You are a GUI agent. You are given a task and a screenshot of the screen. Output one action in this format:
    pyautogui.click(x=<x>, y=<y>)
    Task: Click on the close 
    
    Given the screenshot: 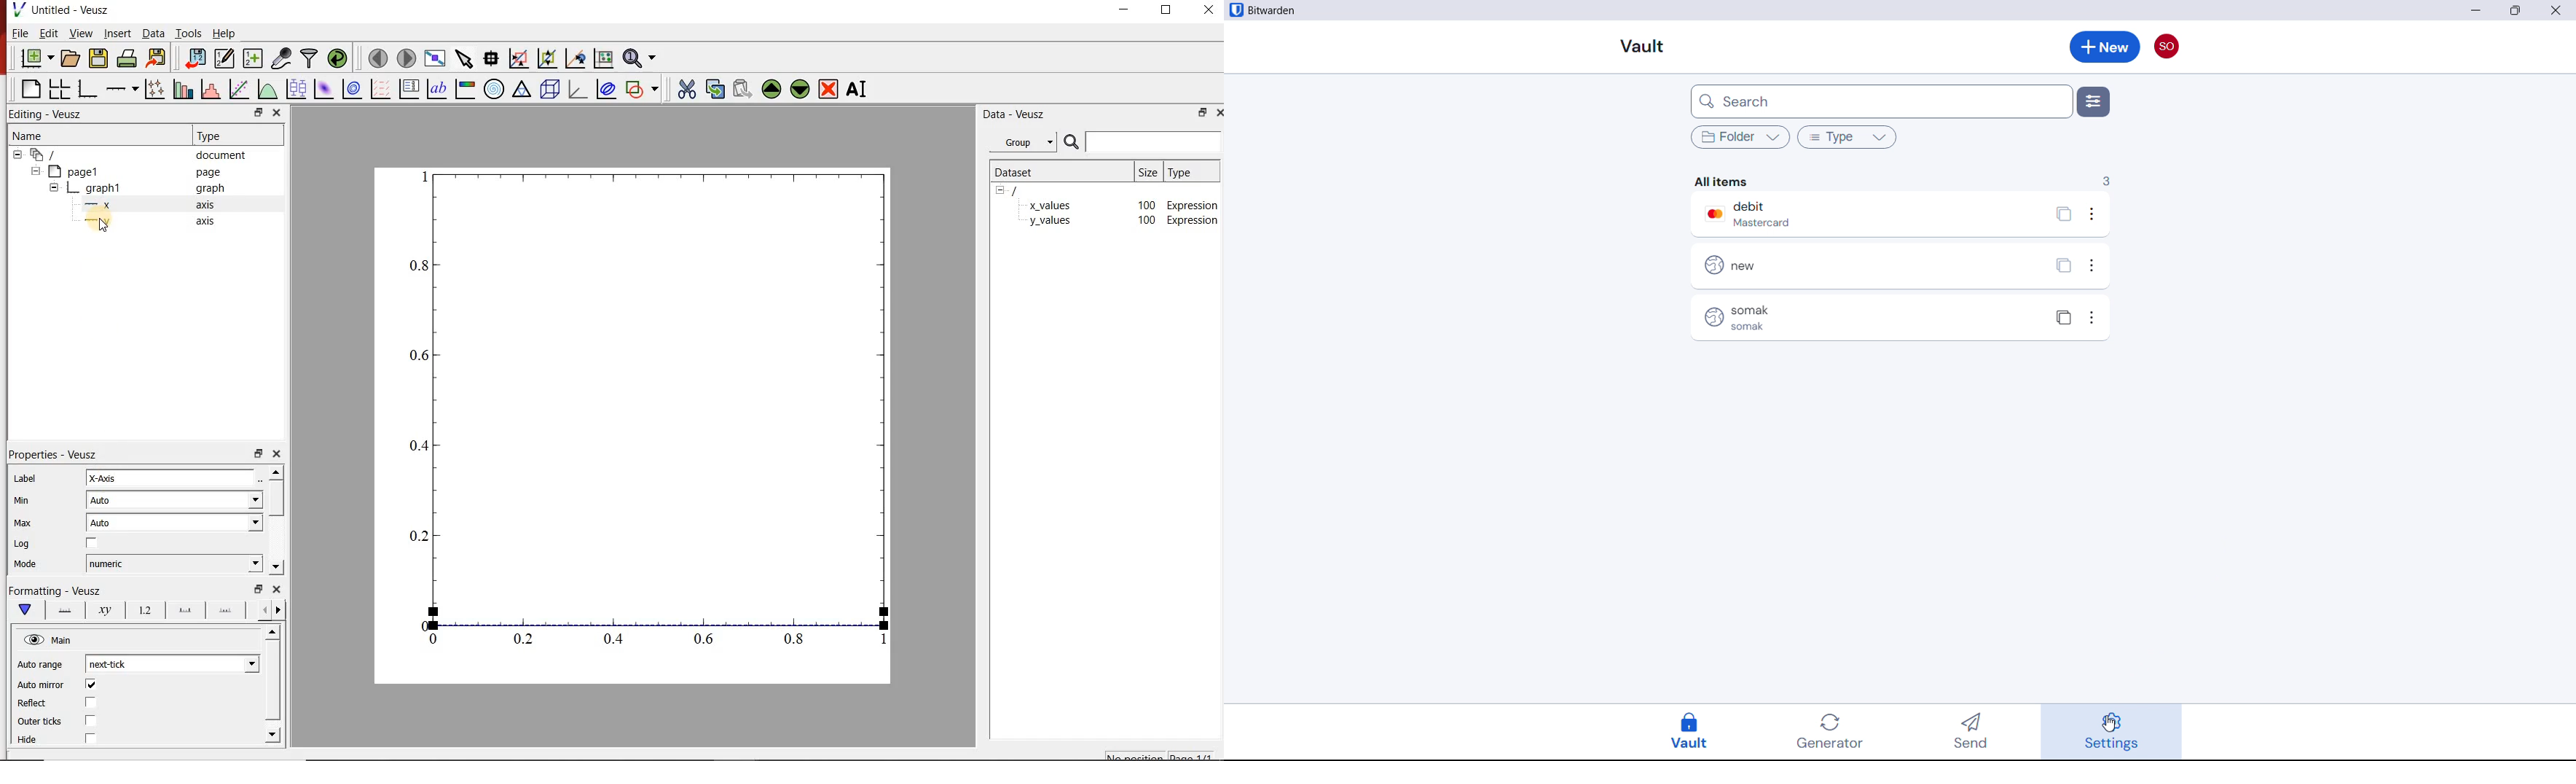 What is the action you would take?
    pyautogui.click(x=2560, y=10)
    